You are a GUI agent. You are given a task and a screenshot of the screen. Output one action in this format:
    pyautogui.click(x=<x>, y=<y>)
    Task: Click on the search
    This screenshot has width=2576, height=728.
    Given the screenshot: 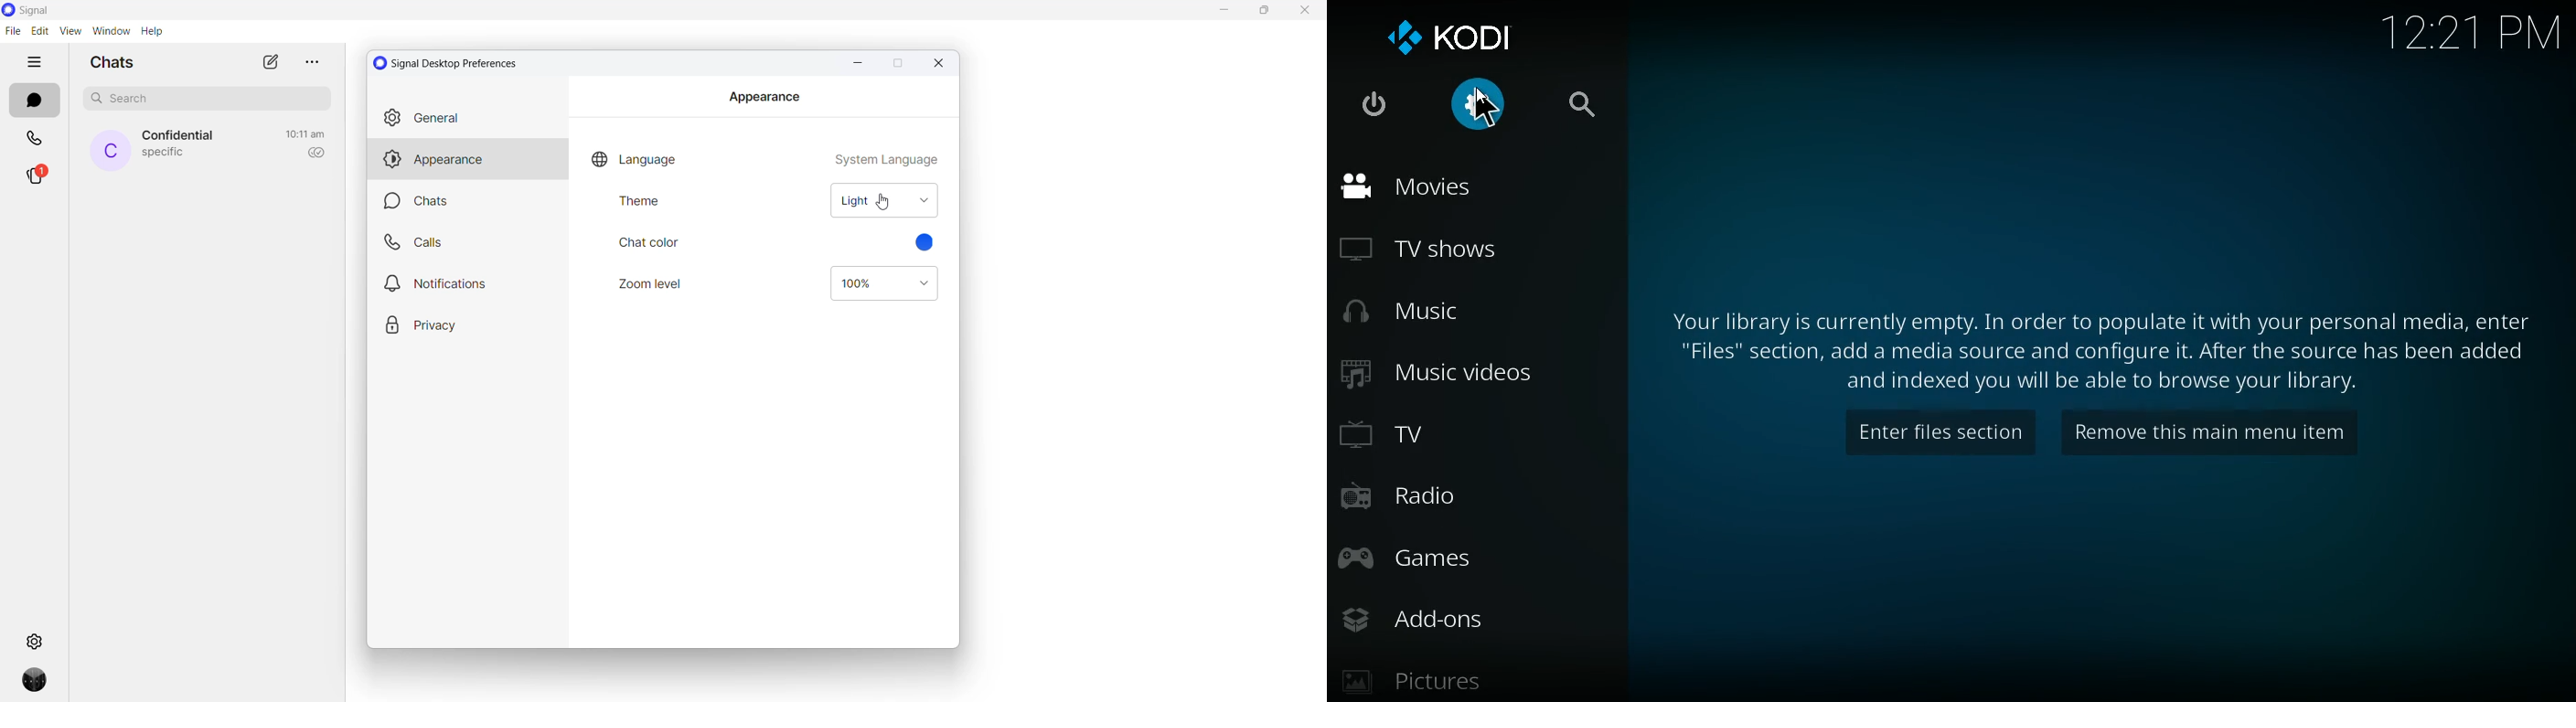 What is the action you would take?
    pyautogui.click(x=1586, y=108)
    